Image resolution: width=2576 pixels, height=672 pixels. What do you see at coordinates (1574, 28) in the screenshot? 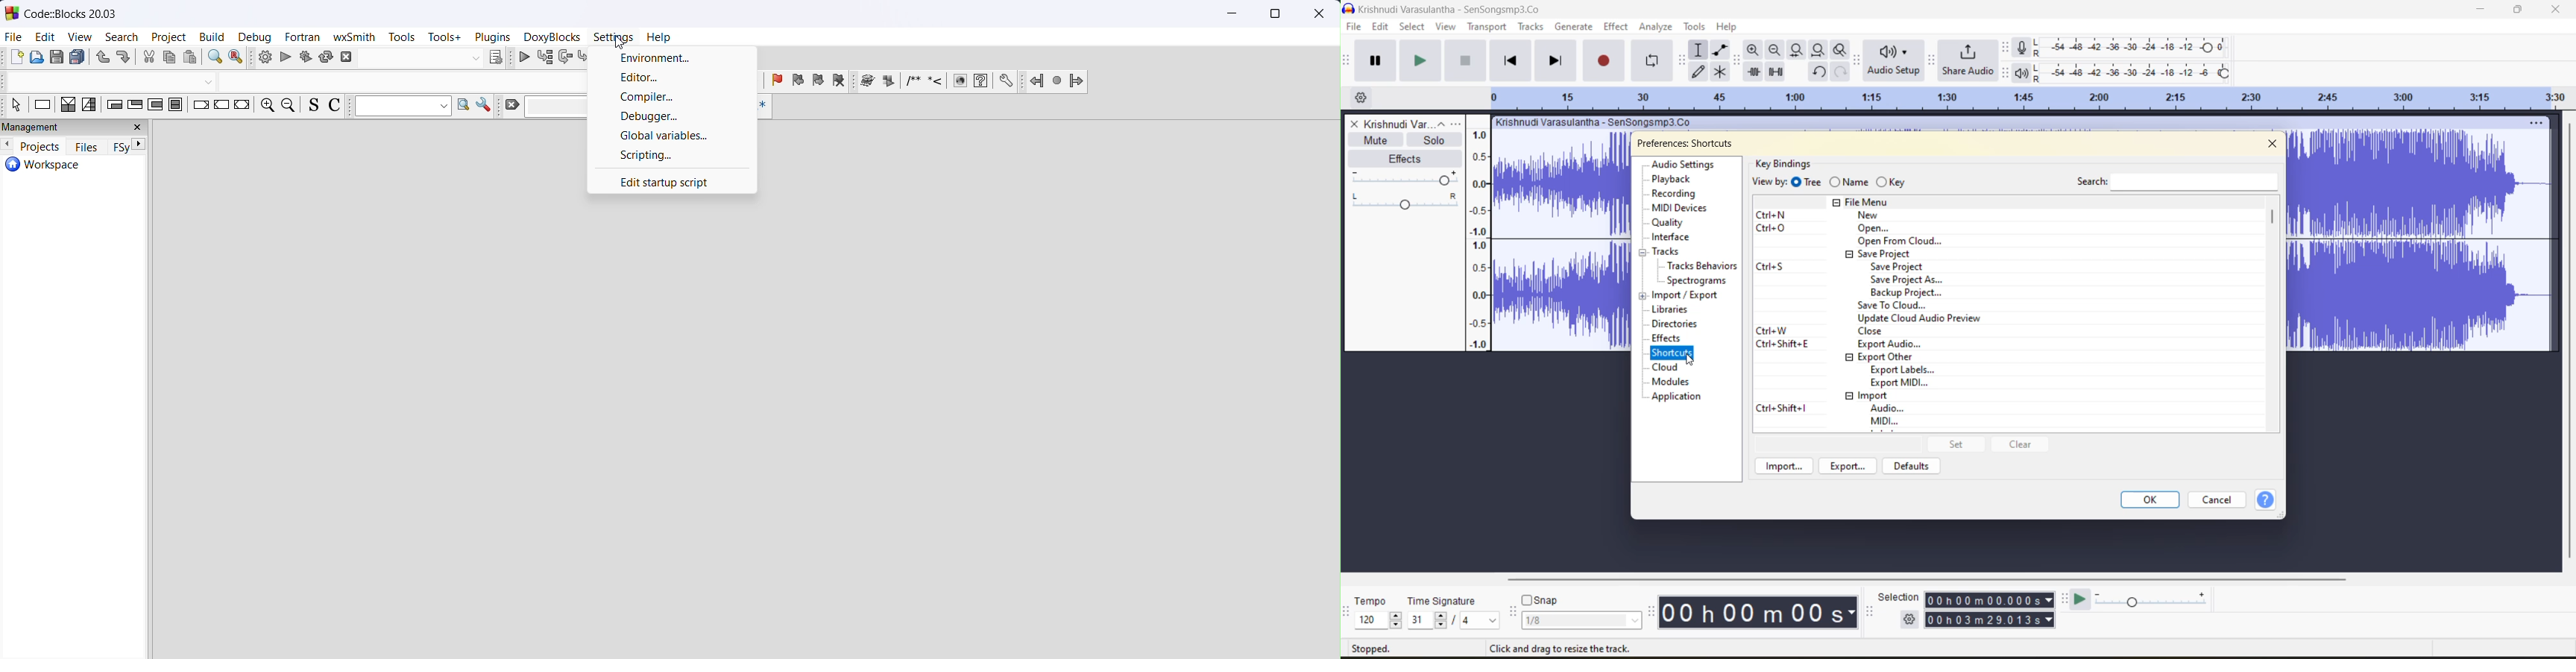
I see `generate` at bounding box center [1574, 28].